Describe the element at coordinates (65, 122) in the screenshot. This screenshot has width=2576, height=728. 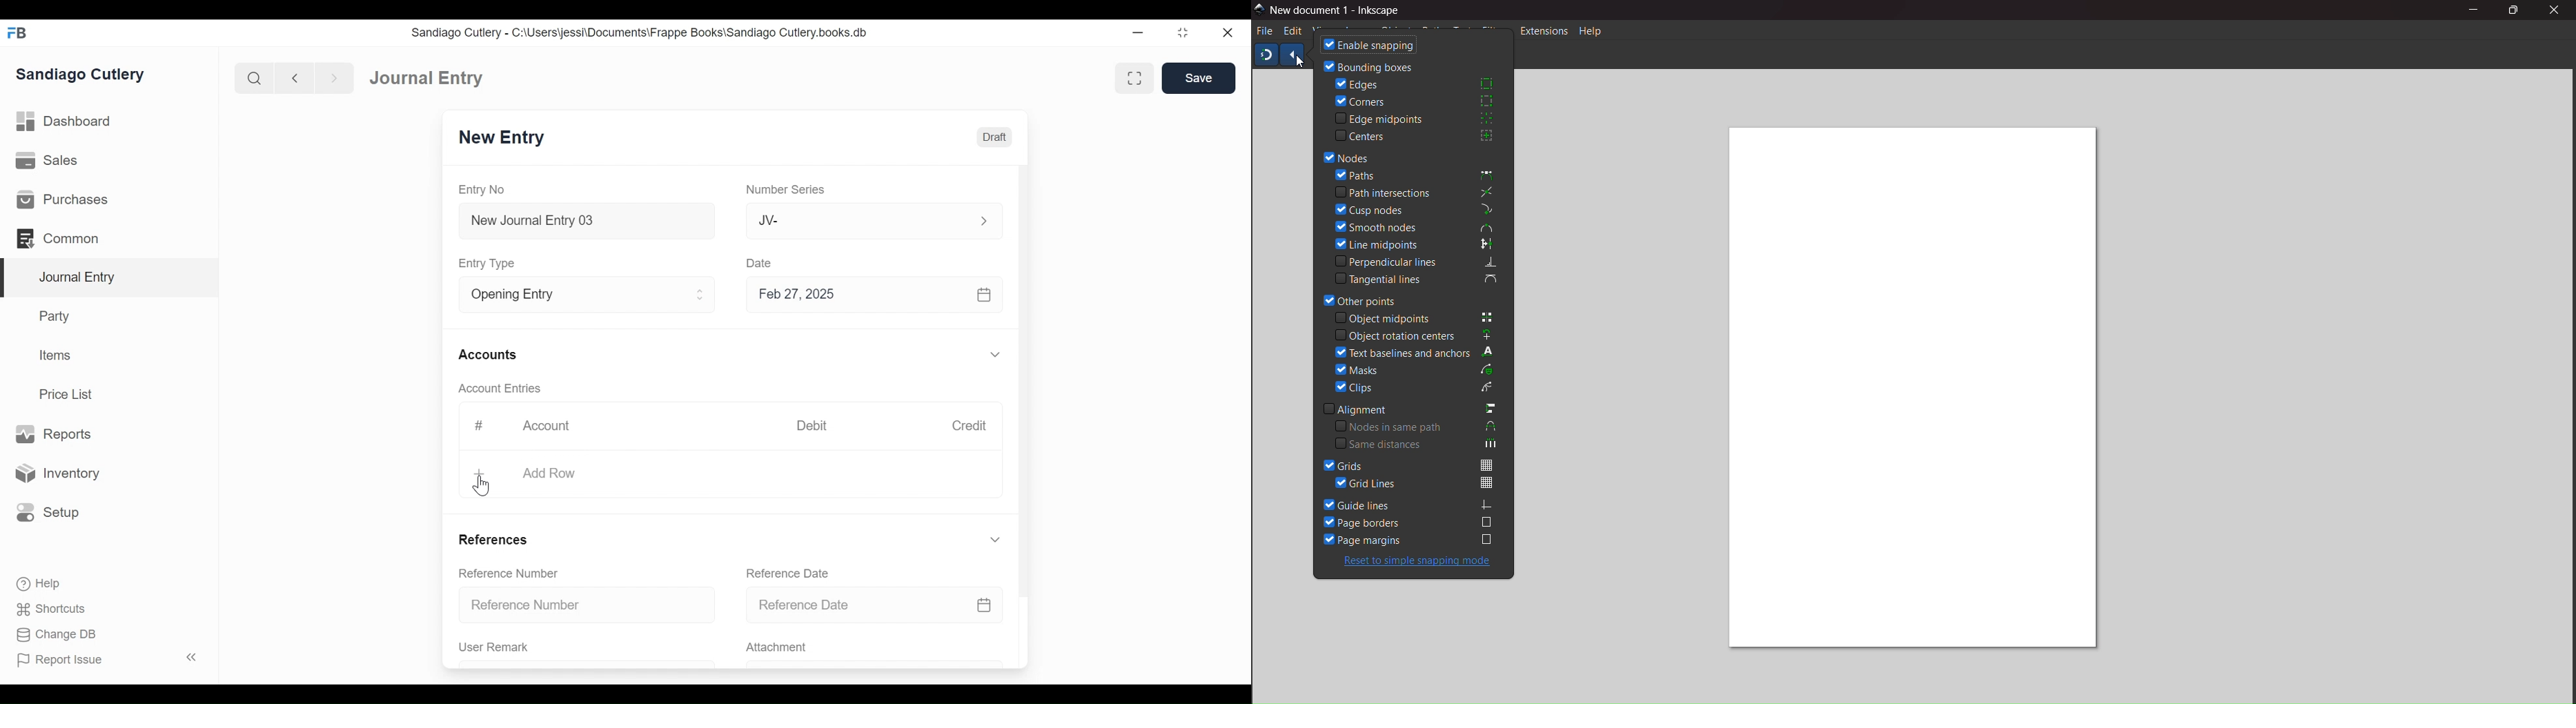
I see `Dashboard` at that location.